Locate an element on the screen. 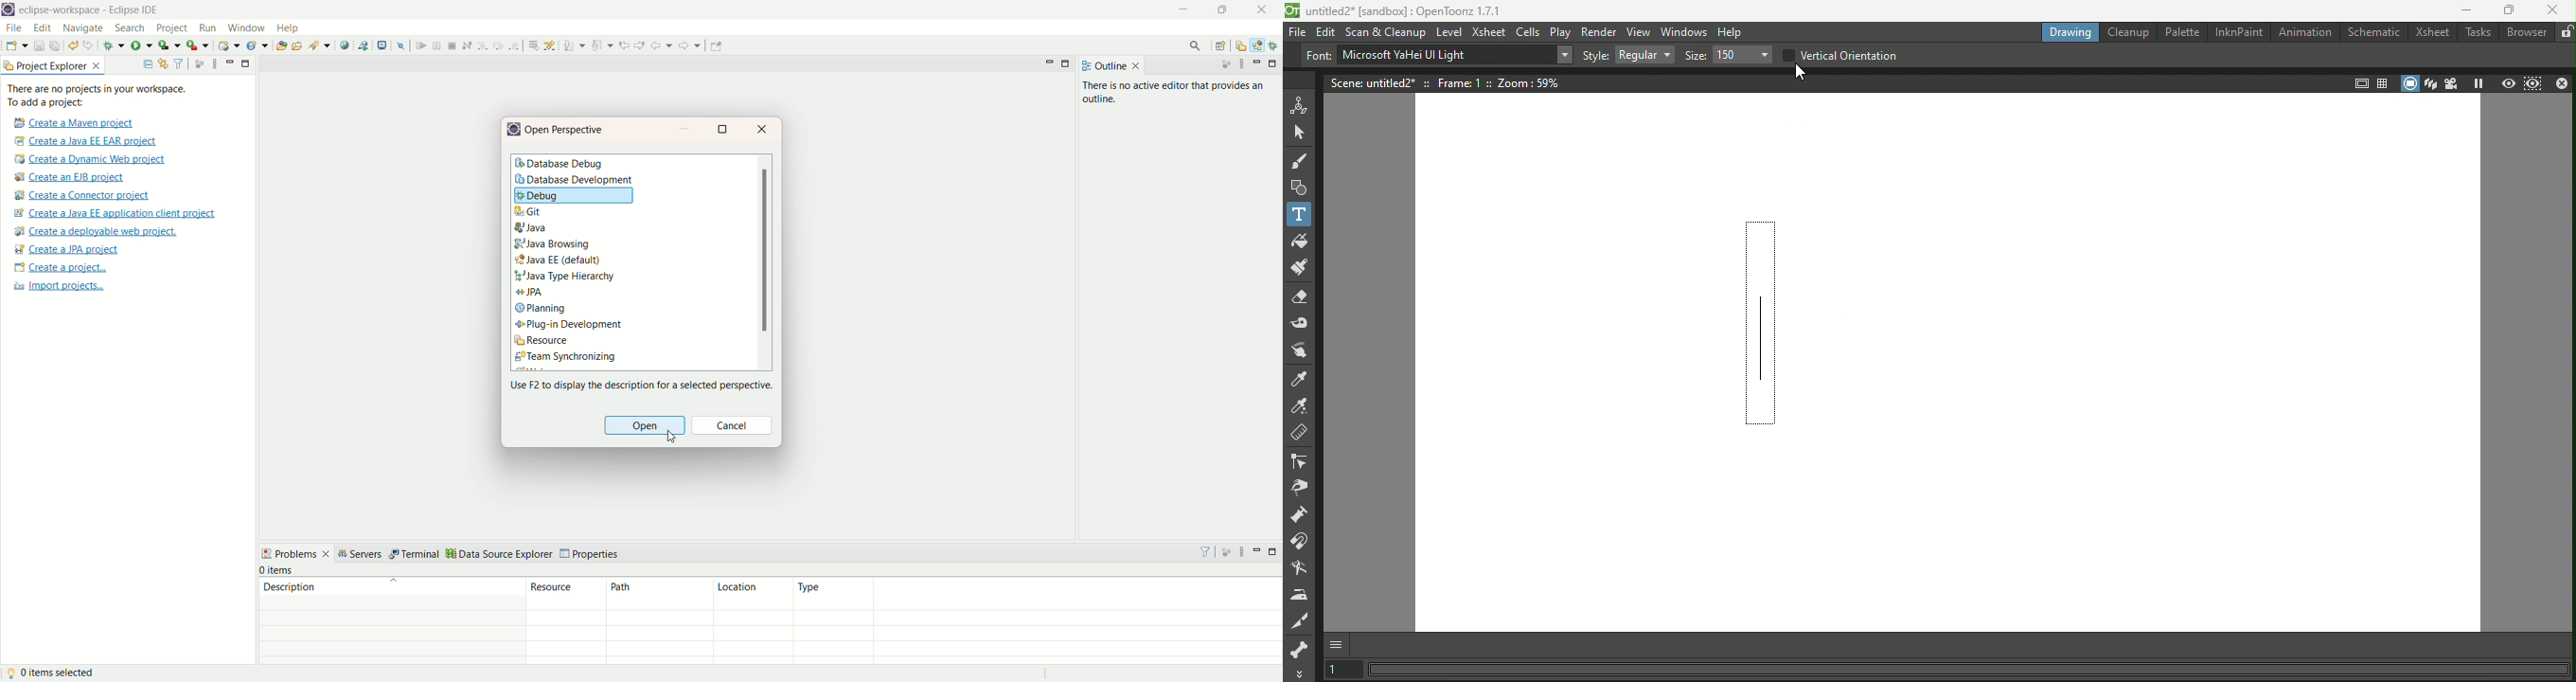 This screenshot has height=700, width=2576. type is located at coordinates (1038, 624).